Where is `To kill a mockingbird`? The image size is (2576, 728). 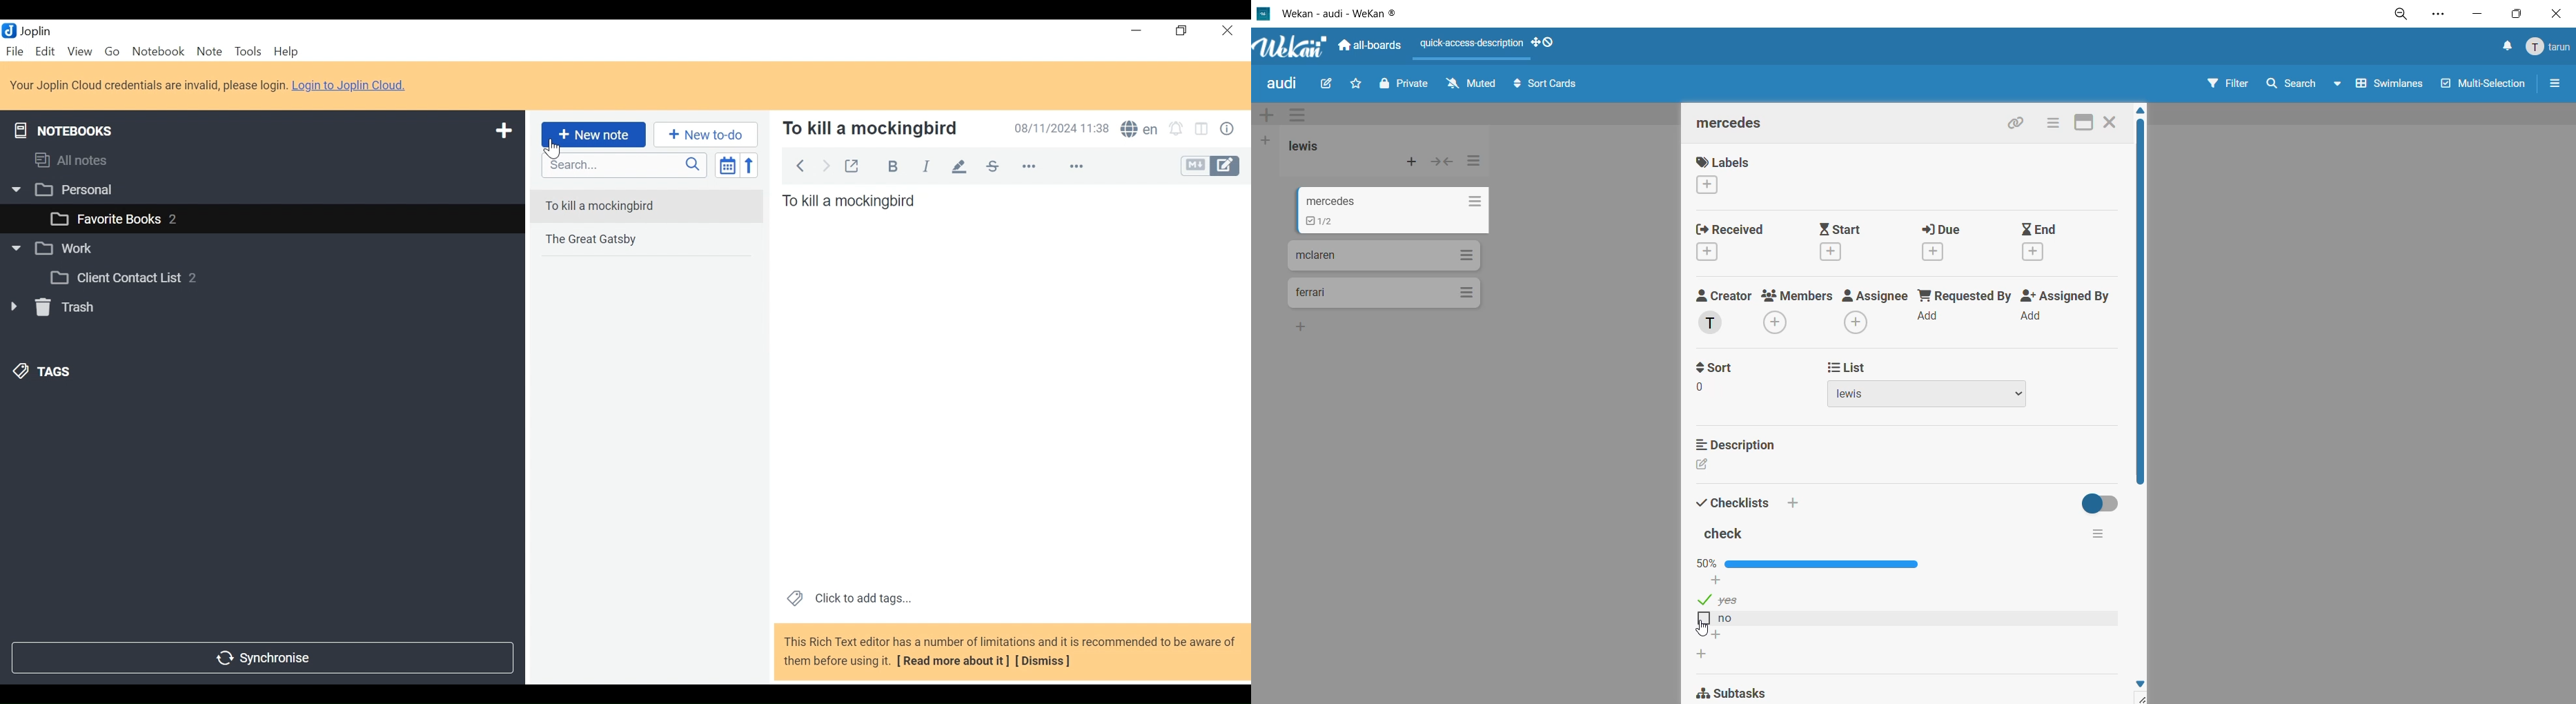 To kill a mockingbird is located at coordinates (647, 206).